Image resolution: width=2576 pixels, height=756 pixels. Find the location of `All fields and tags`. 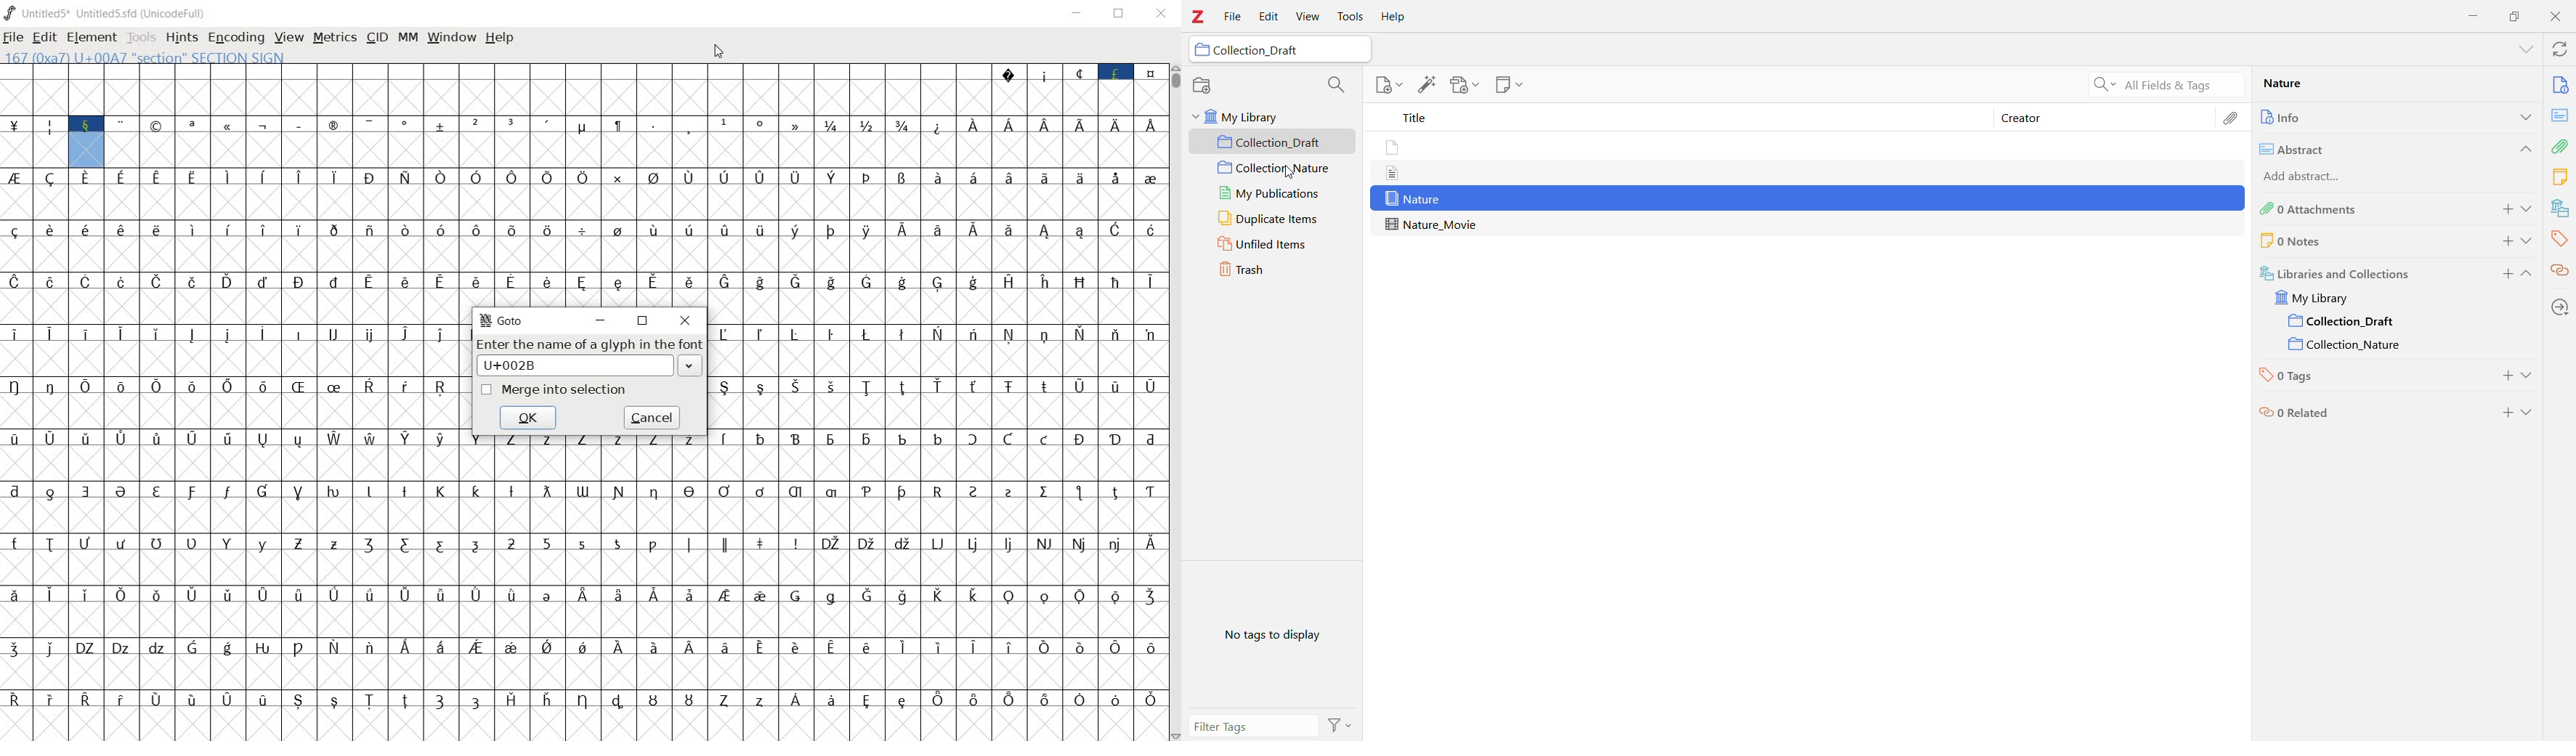

All fields and tags is located at coordinates (2163, 84).